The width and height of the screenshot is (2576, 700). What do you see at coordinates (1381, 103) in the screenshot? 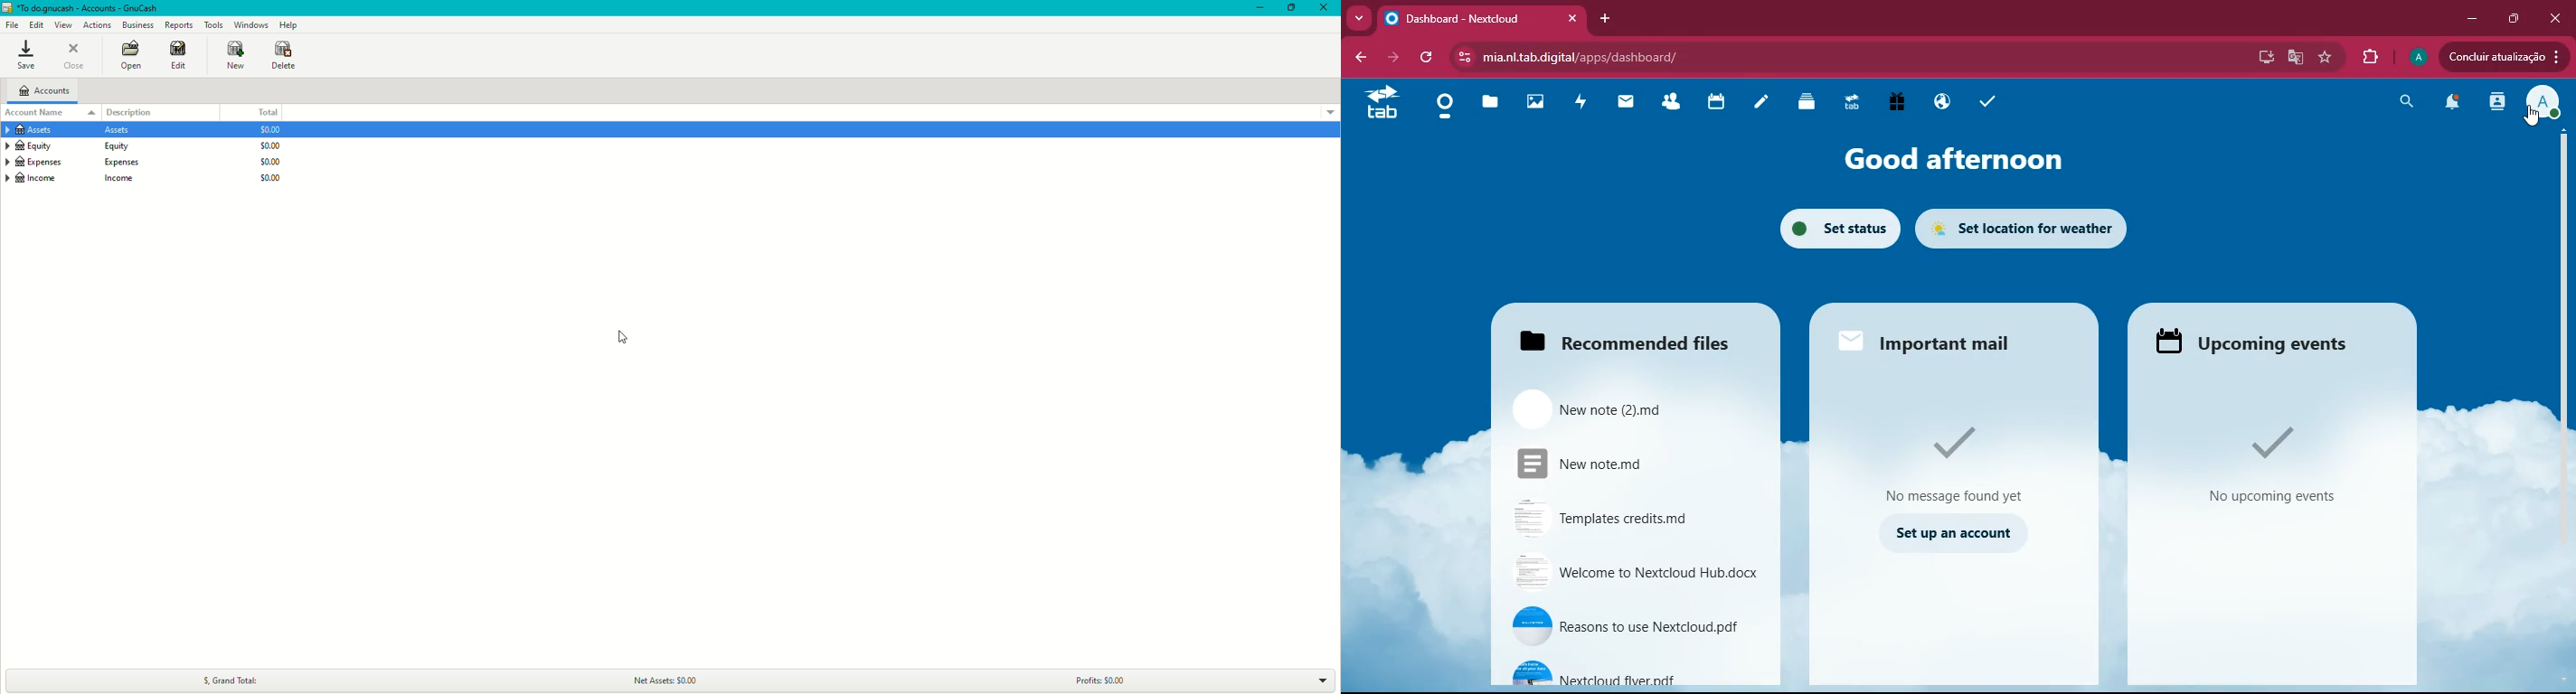
I see `tab` at bounding box center [1381, 103].